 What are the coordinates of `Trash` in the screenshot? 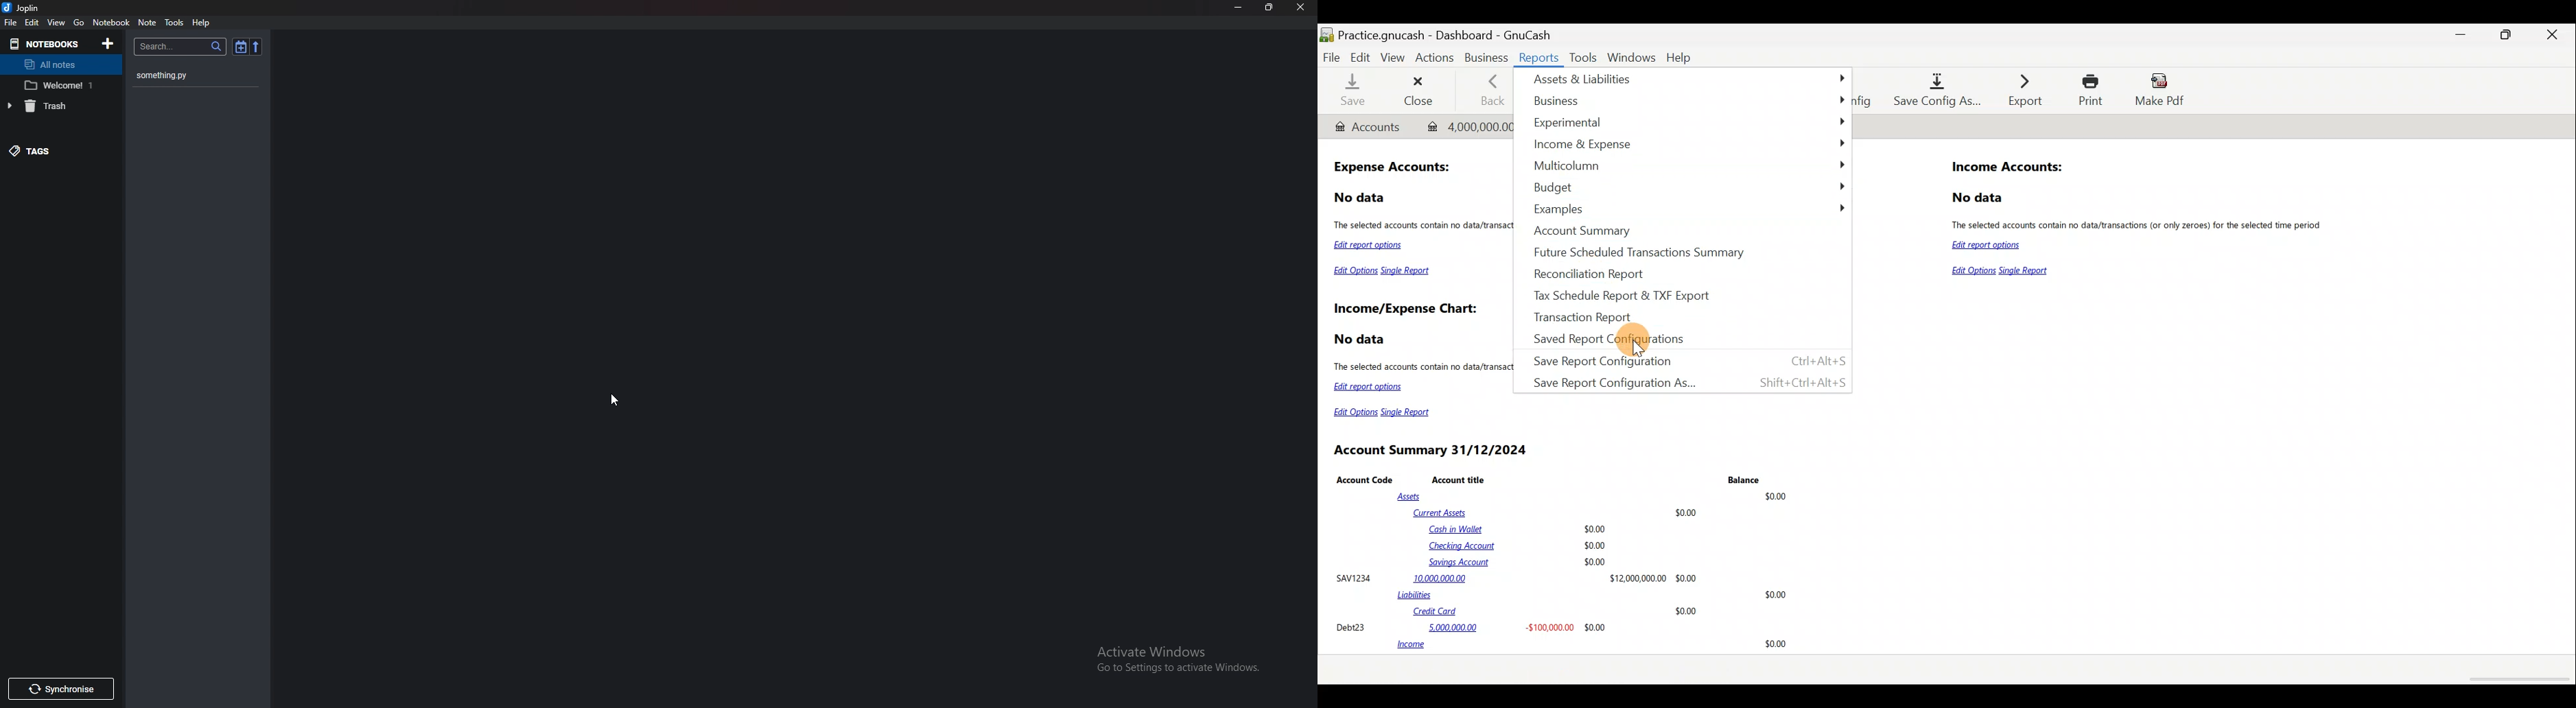 It's located at (49, 108).